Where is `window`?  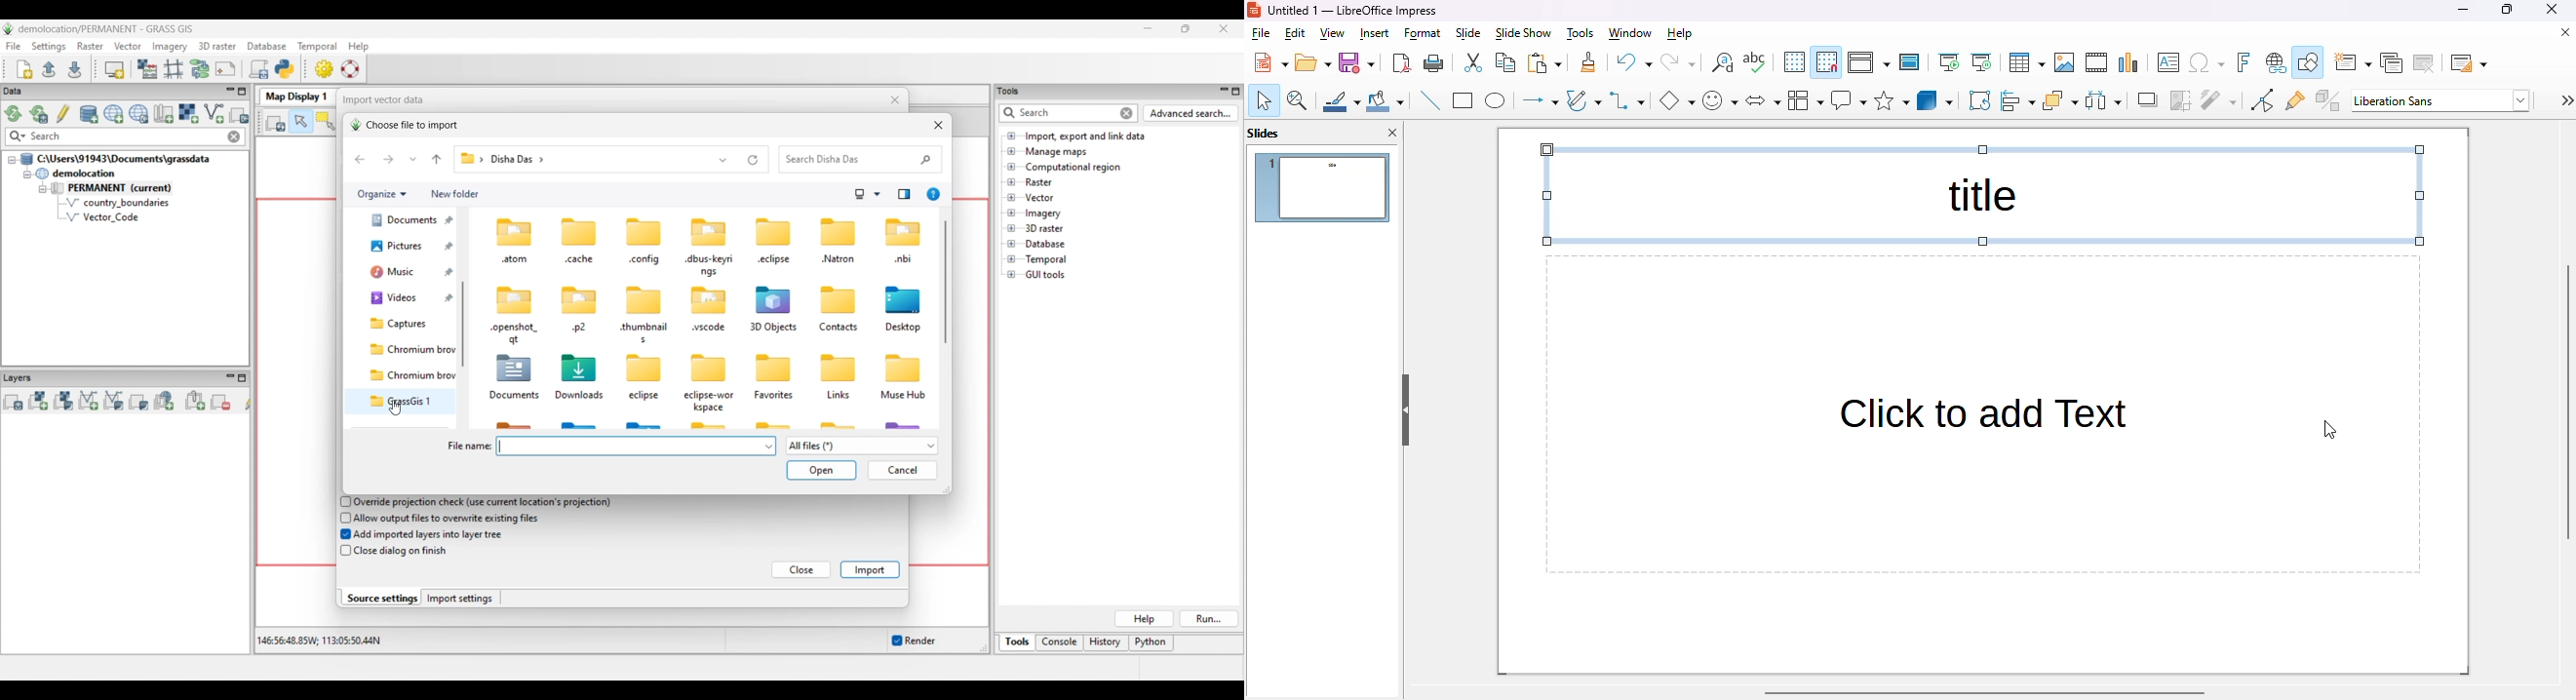
window is located at coordinates (1630, 33).